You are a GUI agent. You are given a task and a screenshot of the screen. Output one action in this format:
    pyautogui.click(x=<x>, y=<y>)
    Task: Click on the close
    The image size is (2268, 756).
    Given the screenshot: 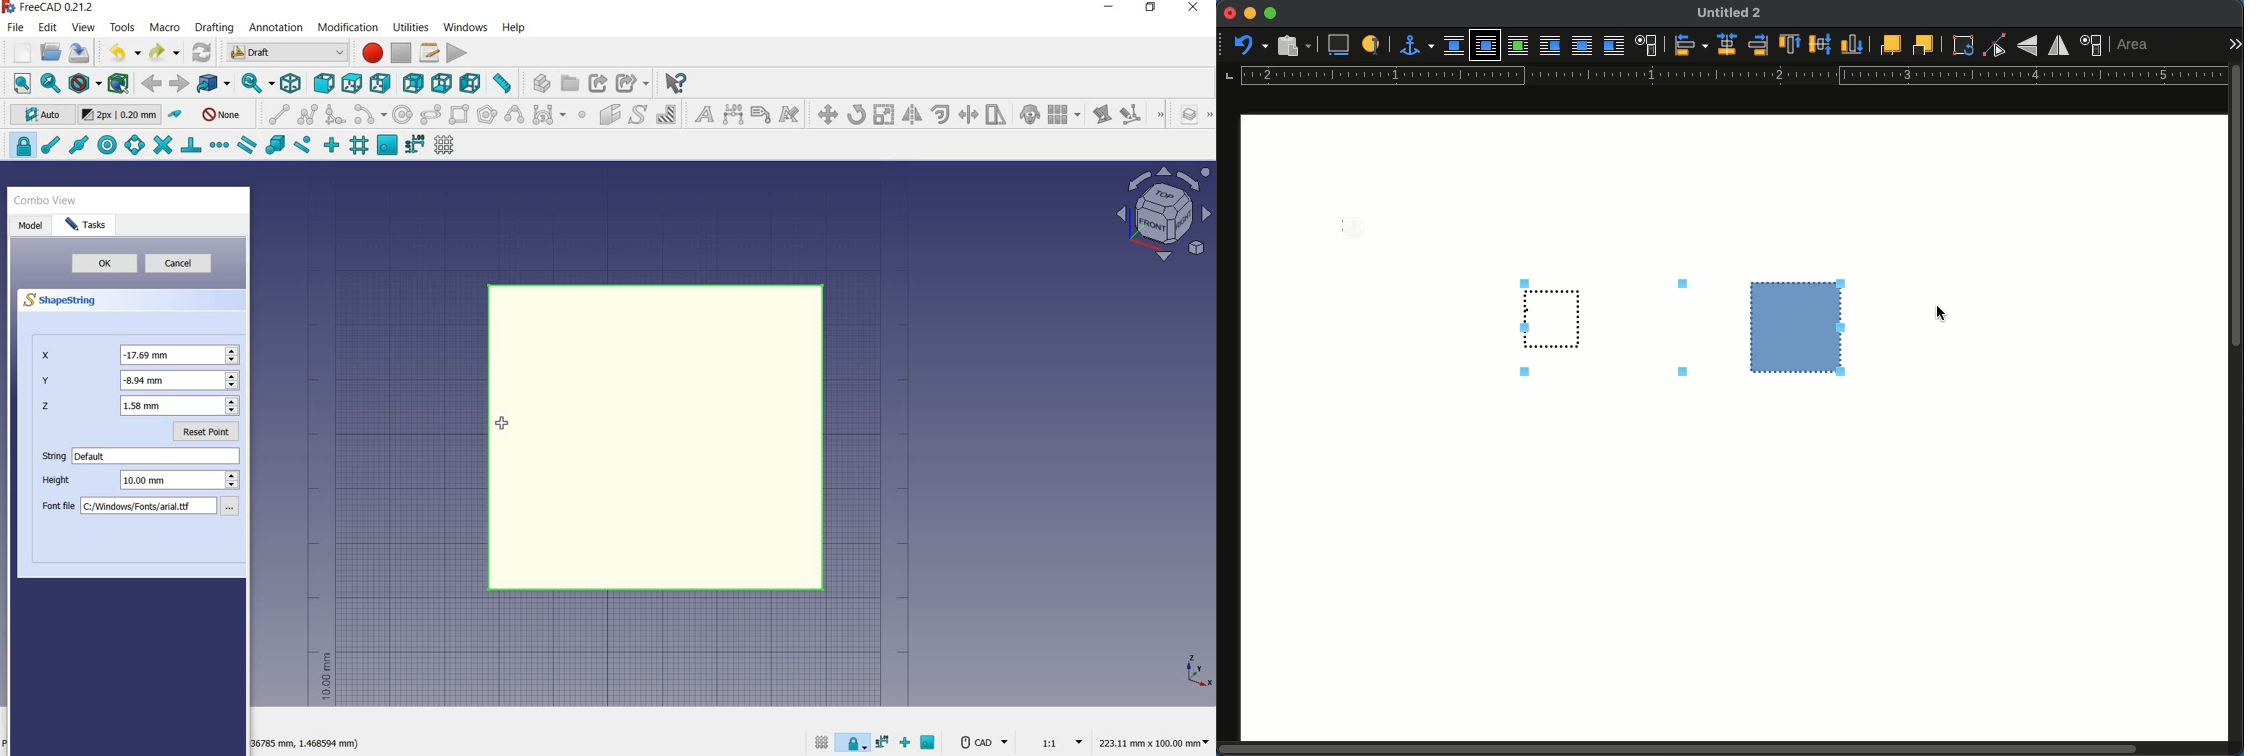 What is the action you would take?
    pyautogui.click(x=1229, y=13)
    